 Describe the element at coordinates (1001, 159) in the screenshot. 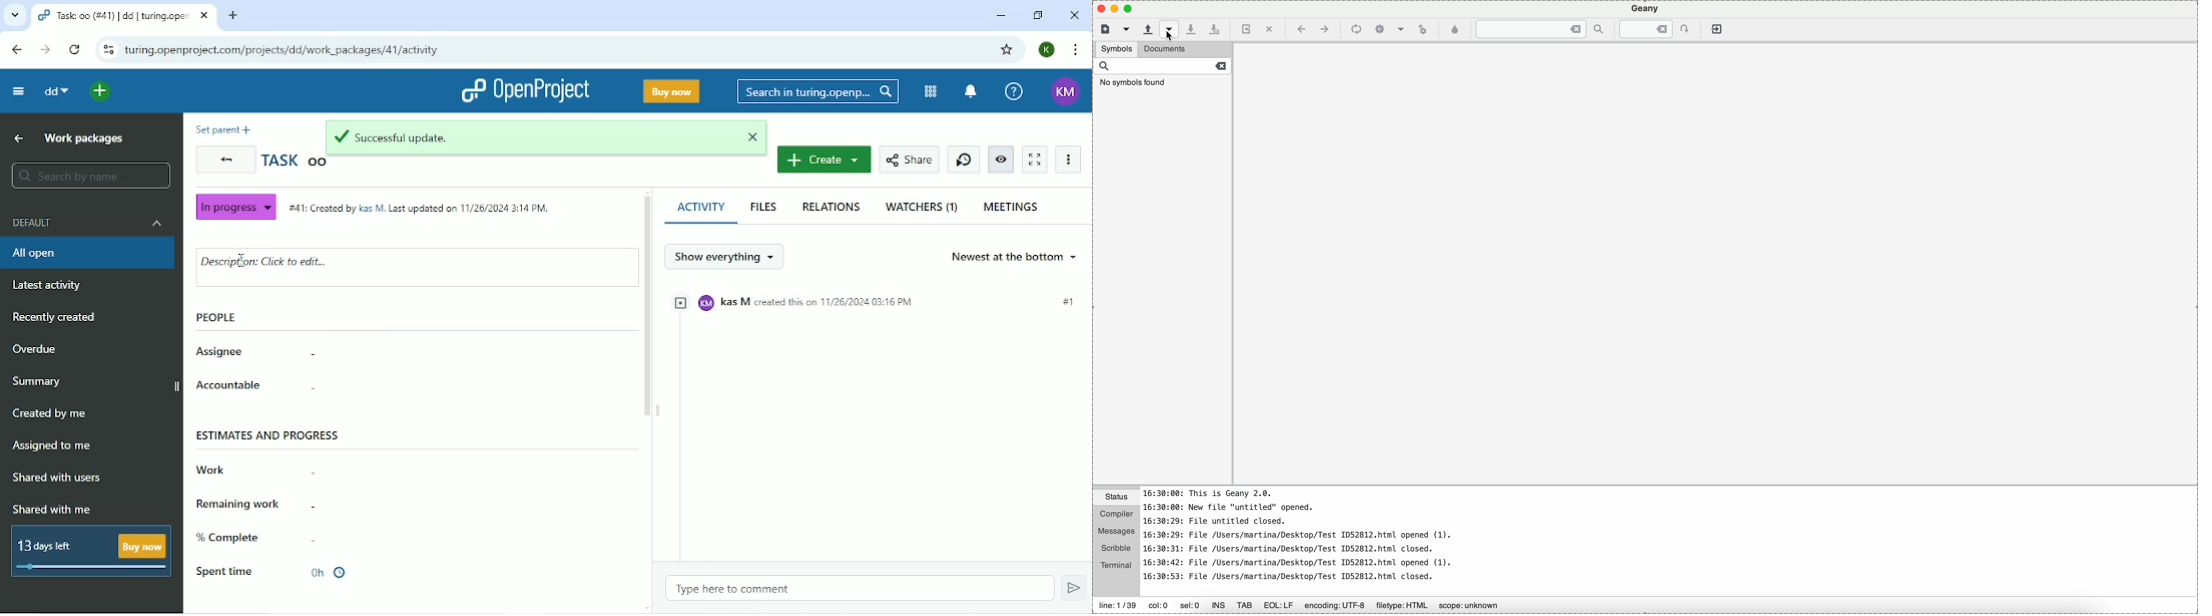

I see `Unwatch work package` at that location.